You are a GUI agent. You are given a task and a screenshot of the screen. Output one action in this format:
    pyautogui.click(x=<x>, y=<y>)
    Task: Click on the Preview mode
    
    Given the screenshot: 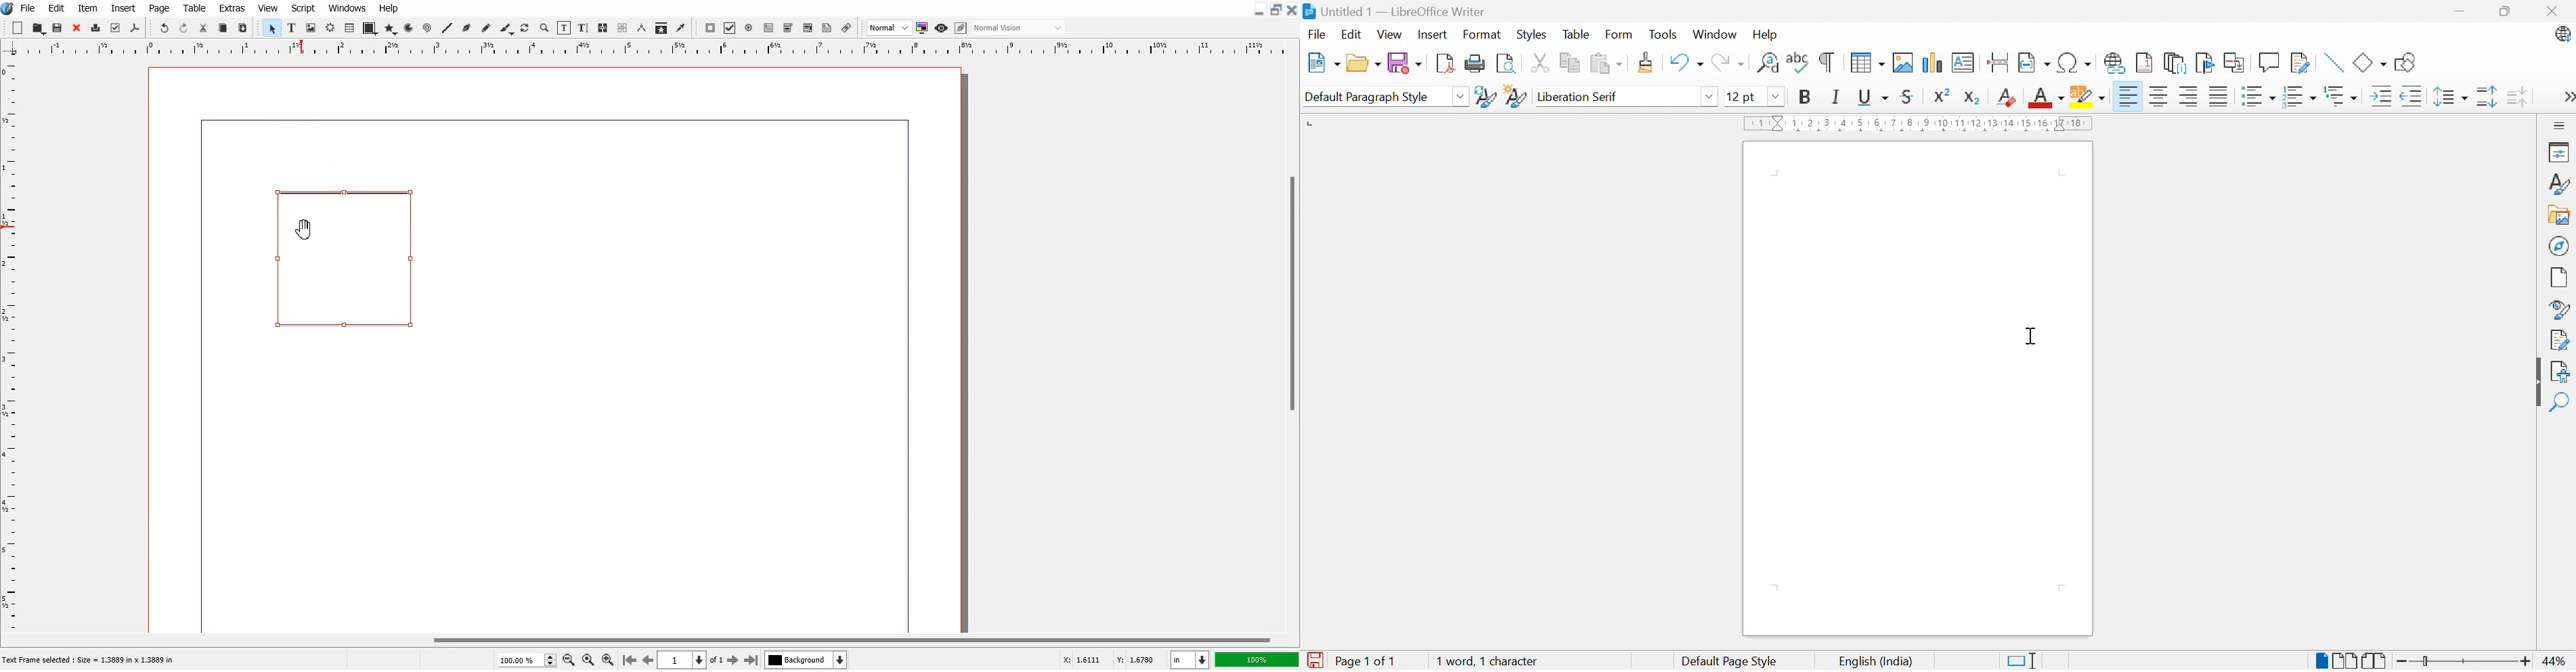 What is the action you would take?
    pyautogui.click(x=942, y=28)
    